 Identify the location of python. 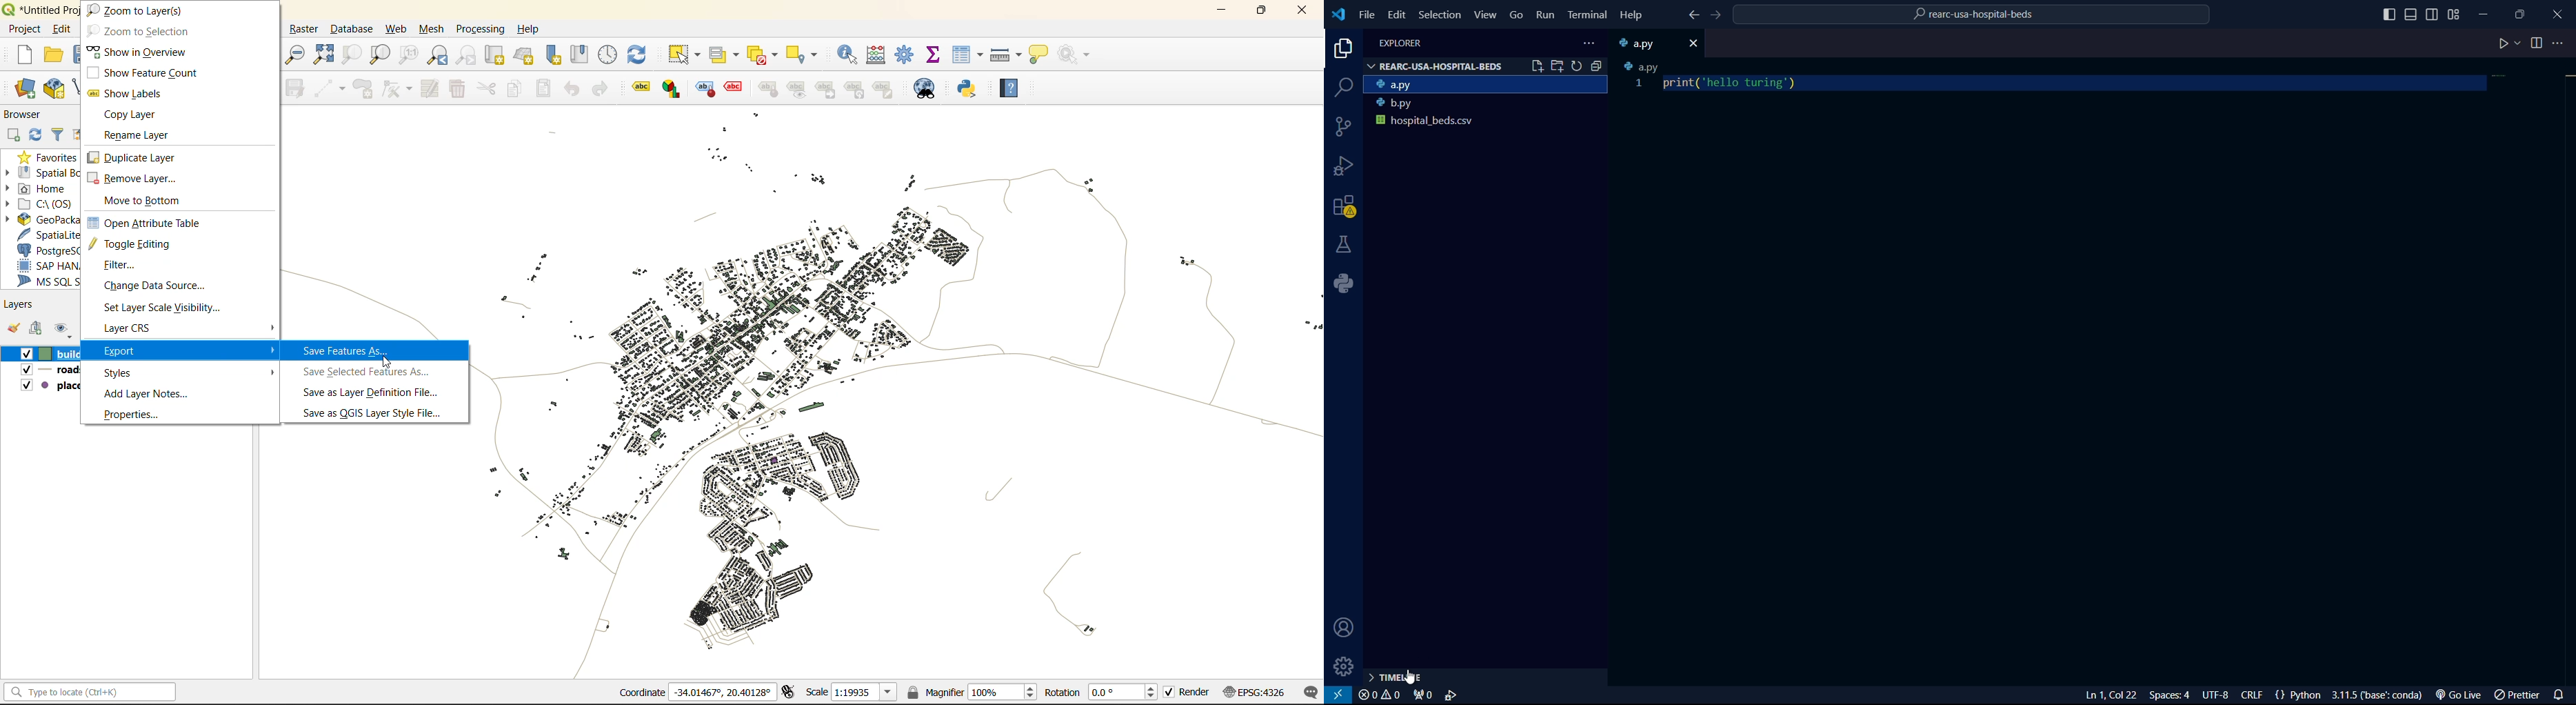
(971, 88).